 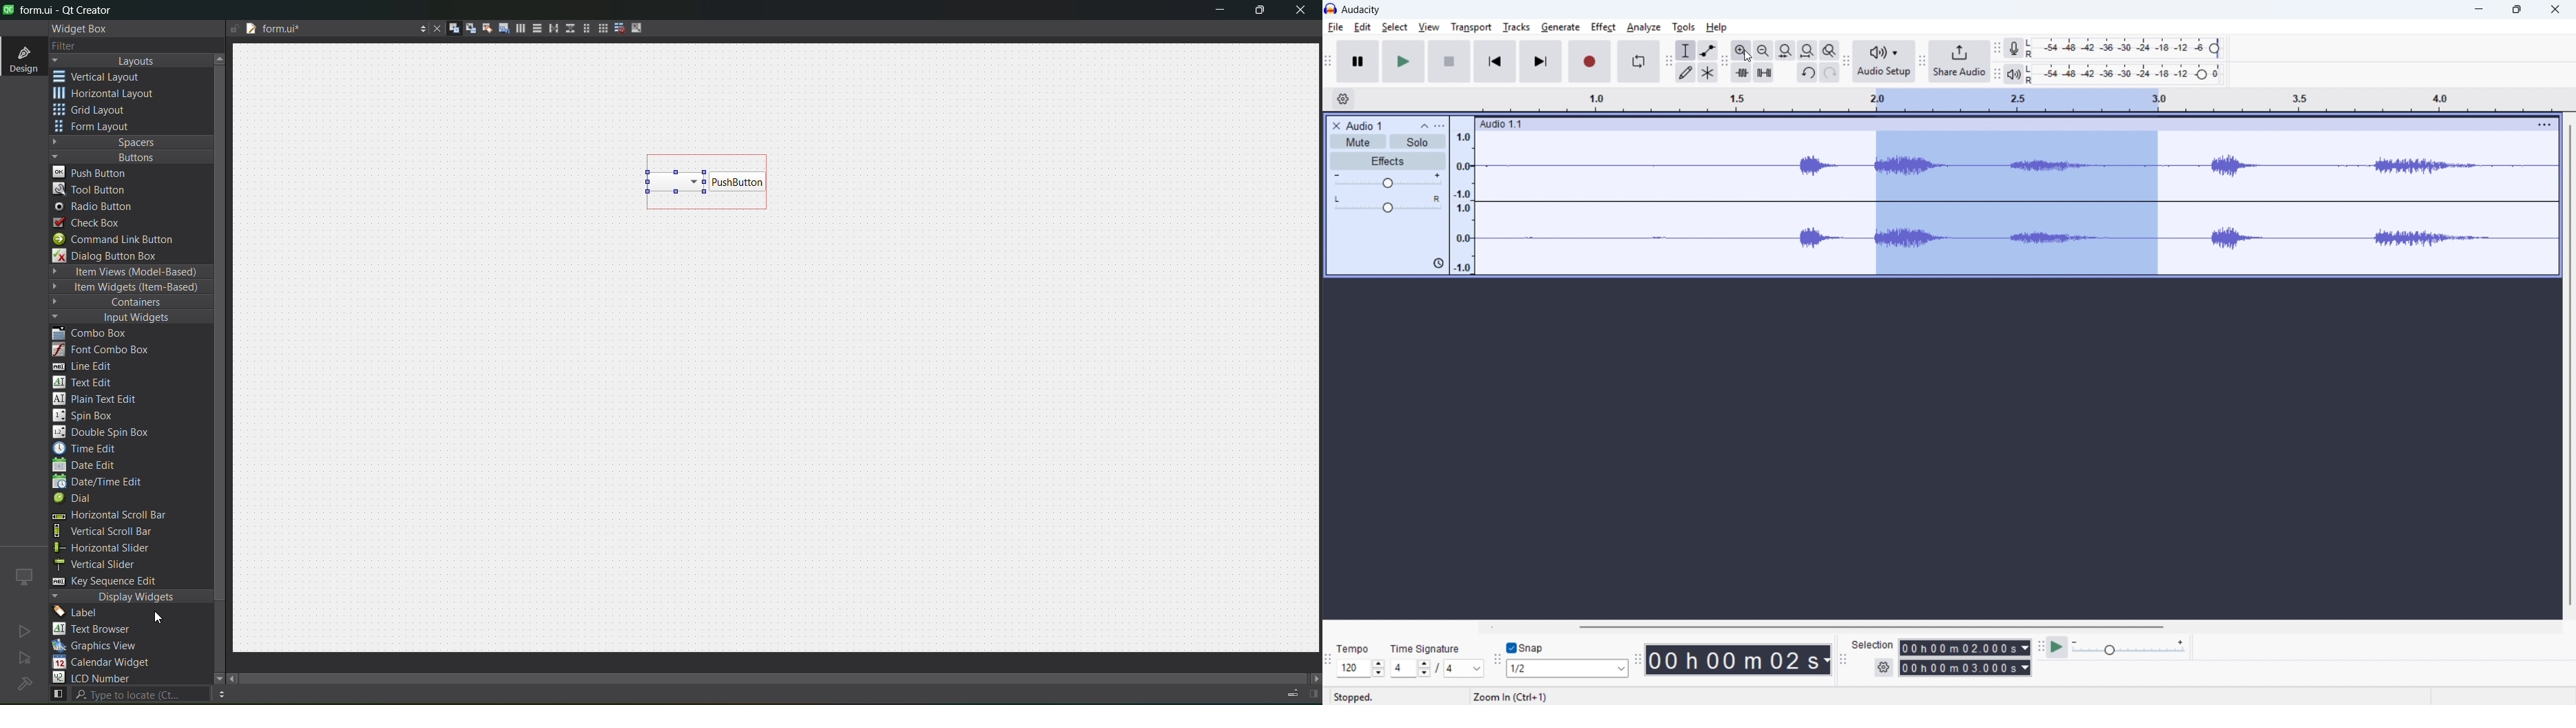 I want to click on plain text edit, so click(x=101, y=400).